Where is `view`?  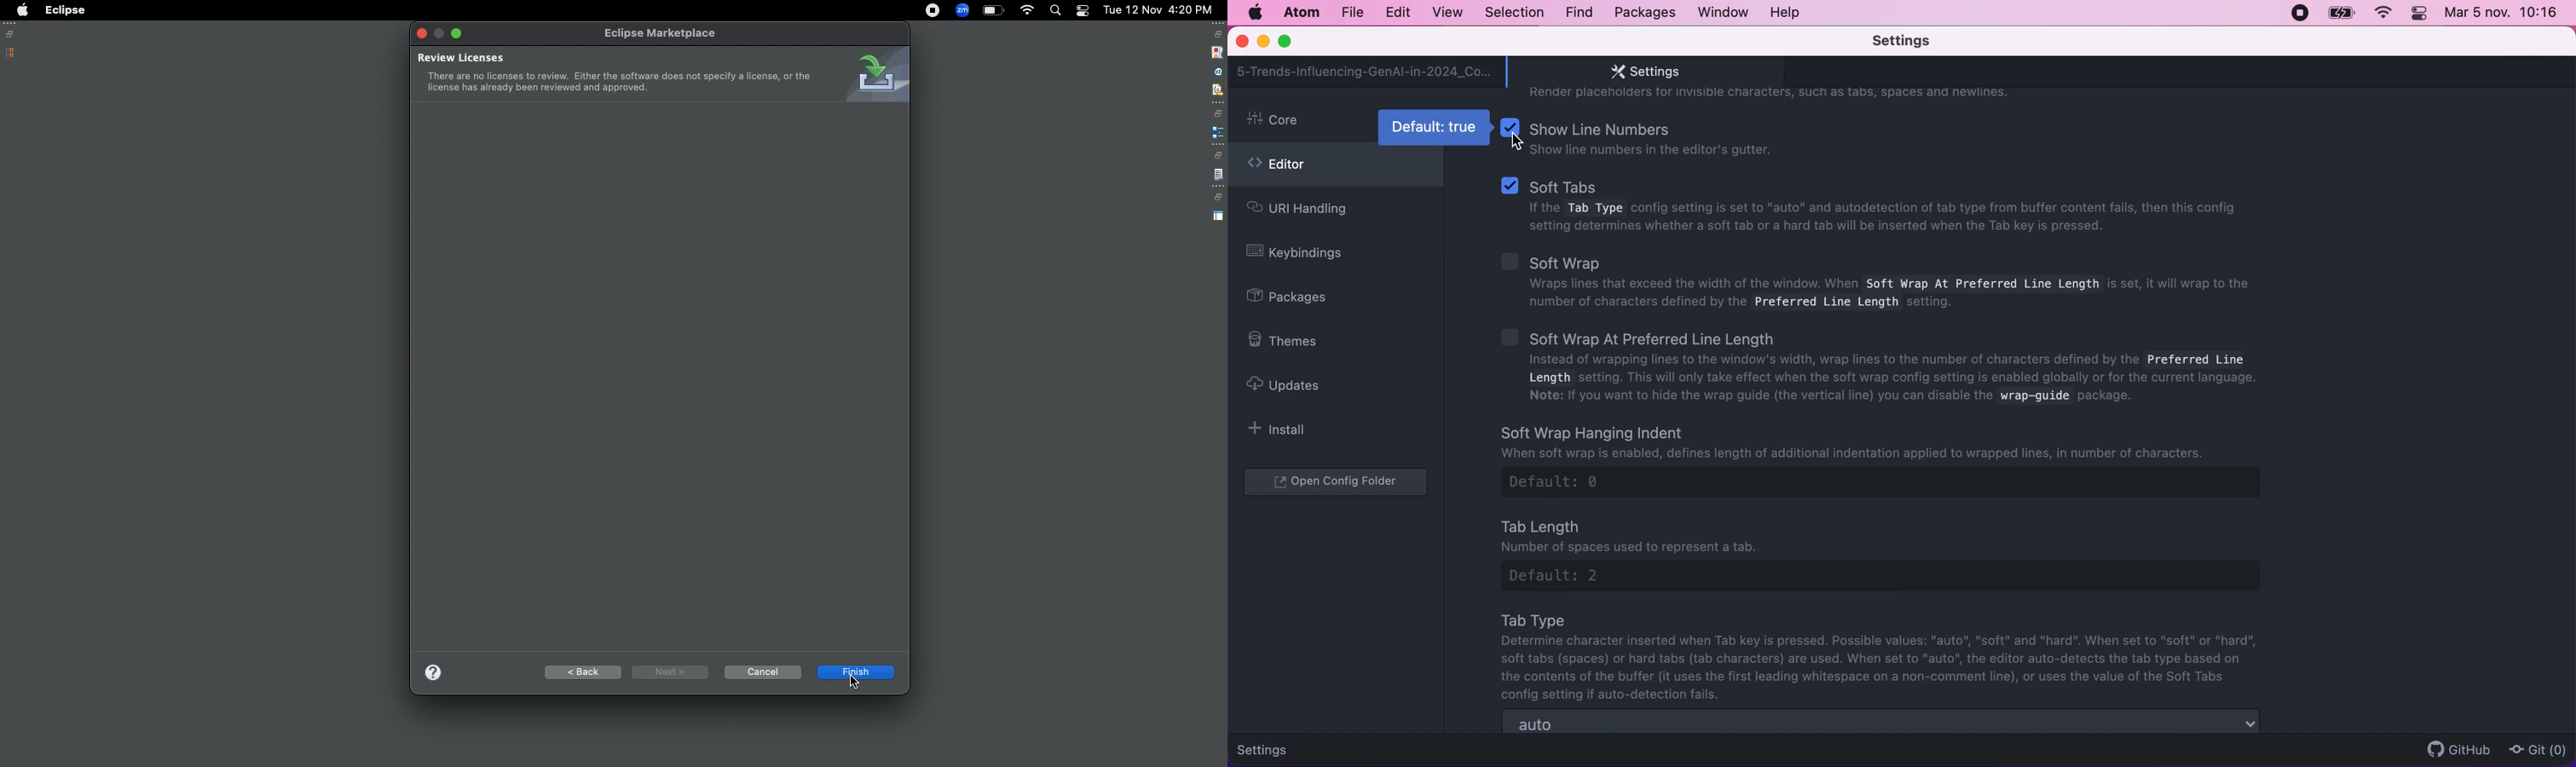
view is located at coordinates (1444, 13).